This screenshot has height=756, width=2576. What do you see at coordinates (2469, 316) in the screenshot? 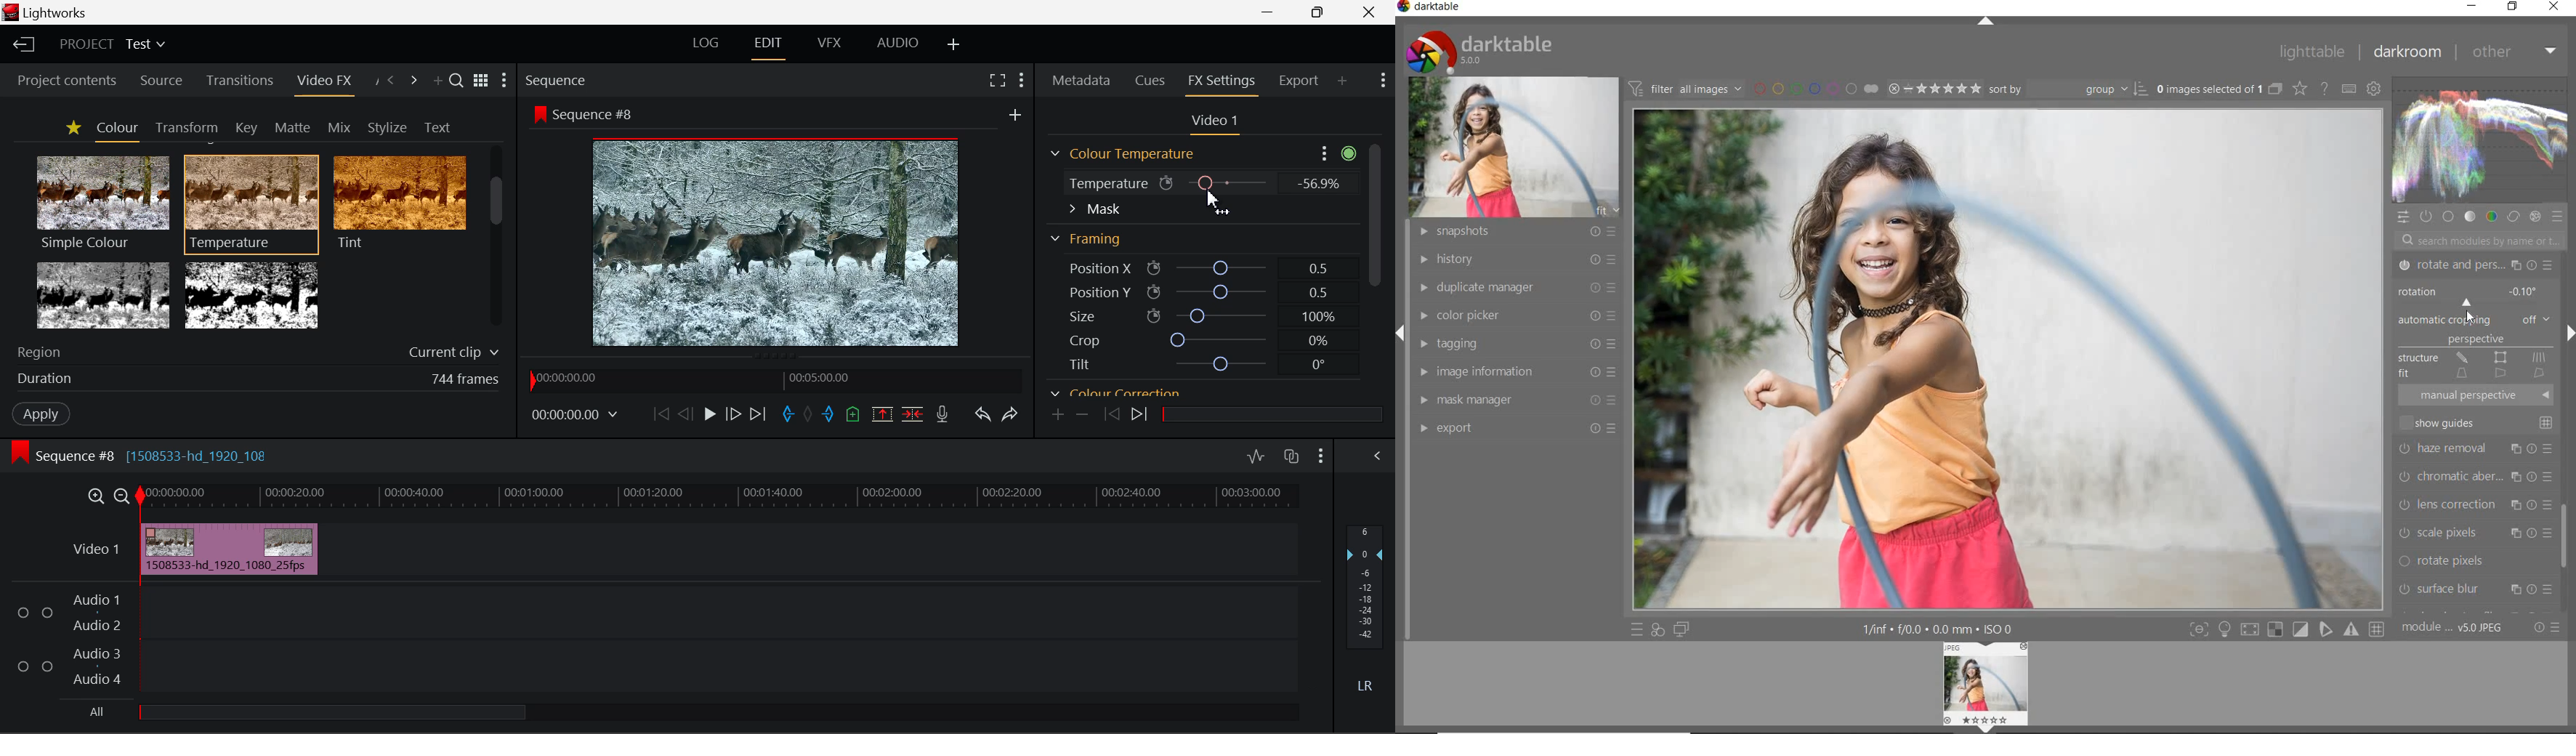
I see `CURSOR POSITION` at bounding box center [2469, 316].